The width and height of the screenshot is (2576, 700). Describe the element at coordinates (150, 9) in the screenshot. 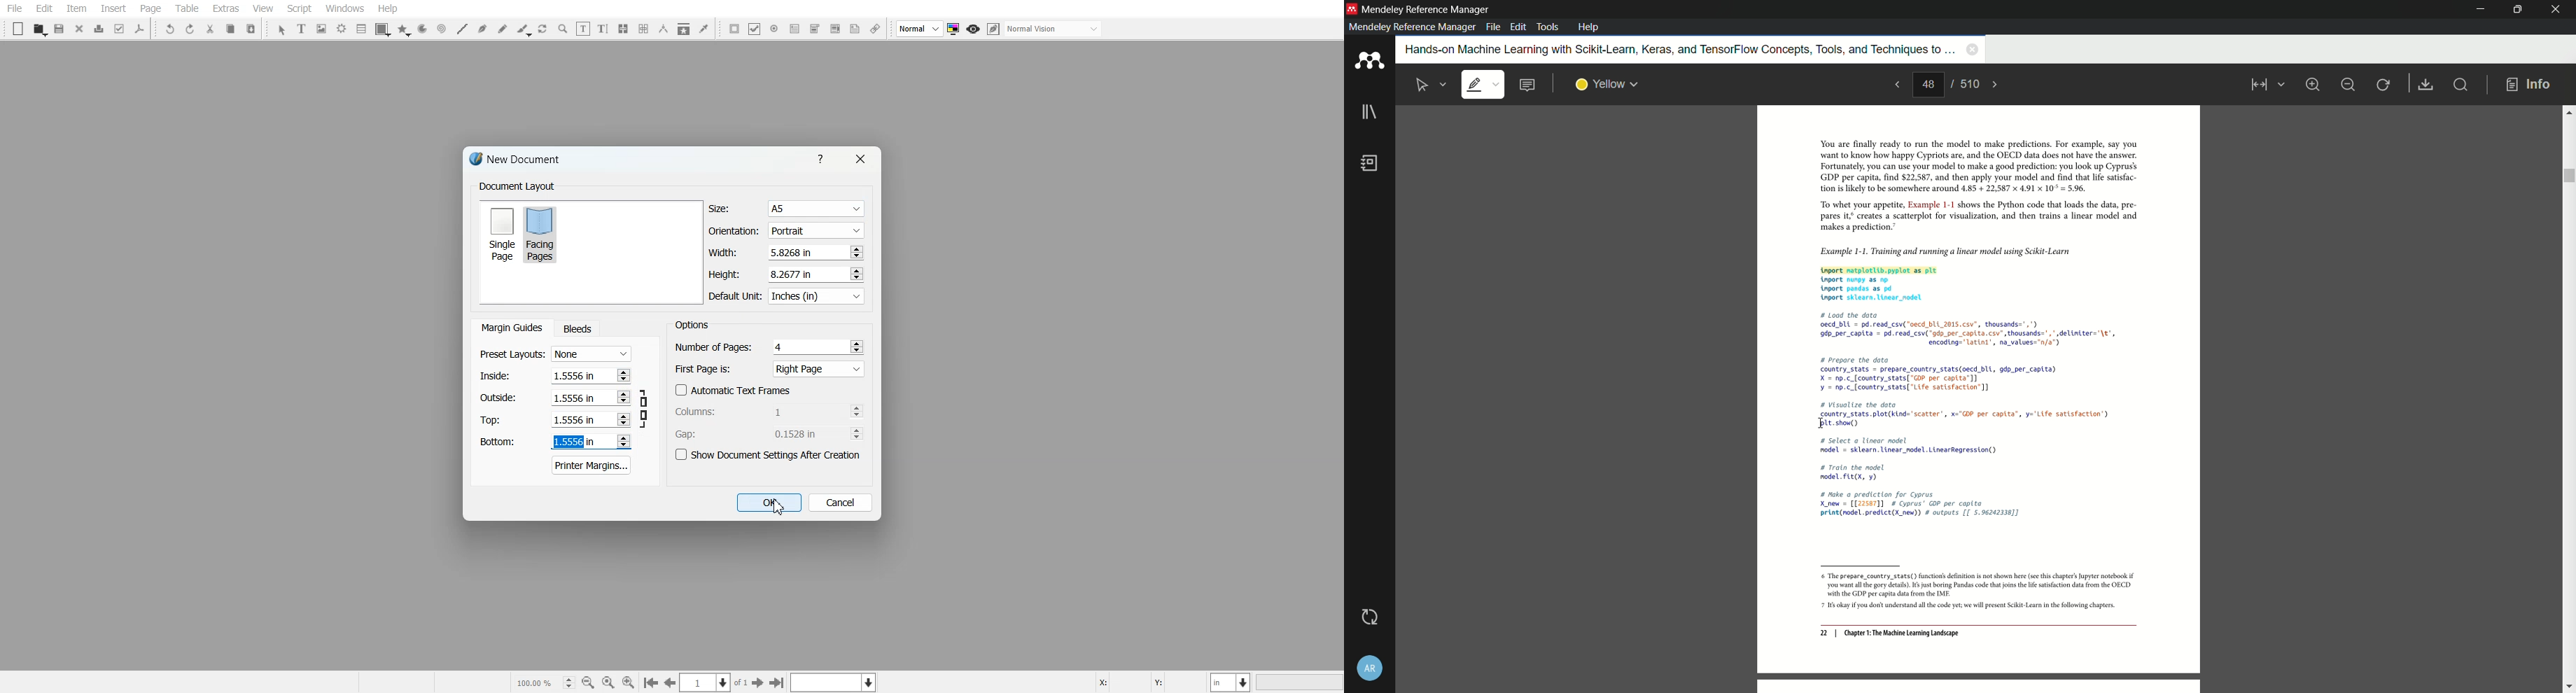

I see `Page` at that location.